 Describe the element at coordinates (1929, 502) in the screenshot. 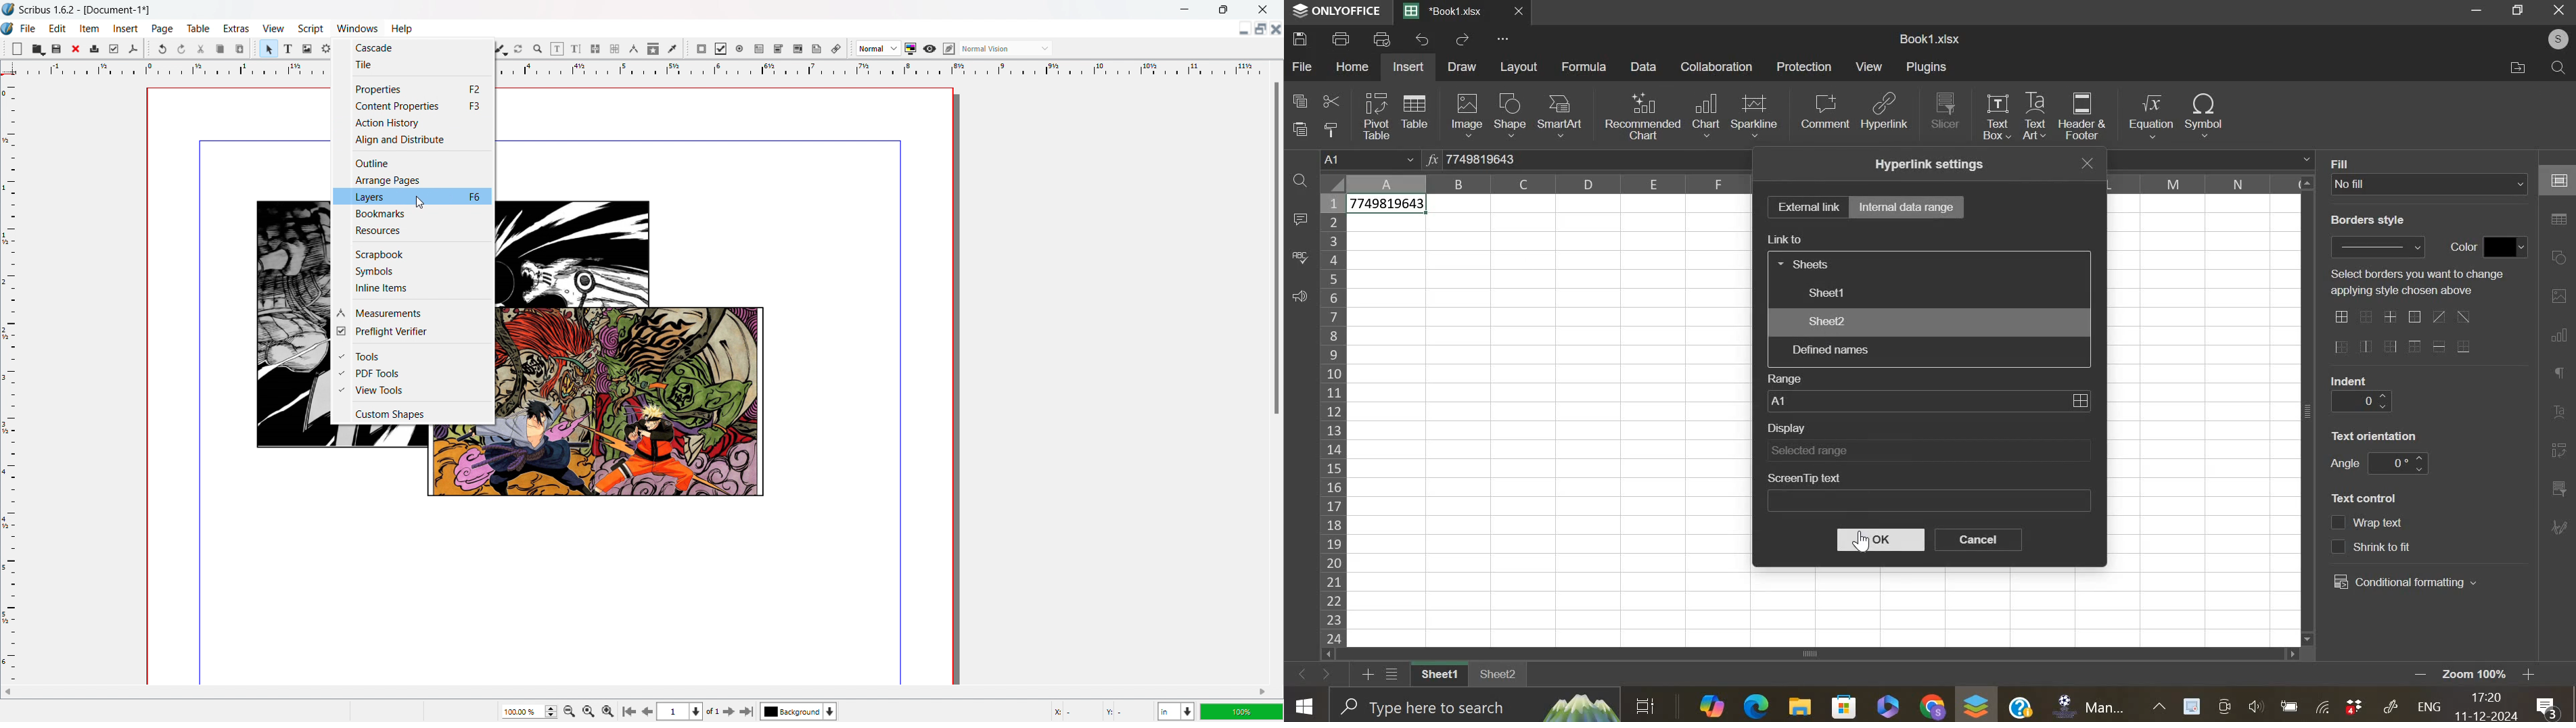

I see `screenTip text` at that location.